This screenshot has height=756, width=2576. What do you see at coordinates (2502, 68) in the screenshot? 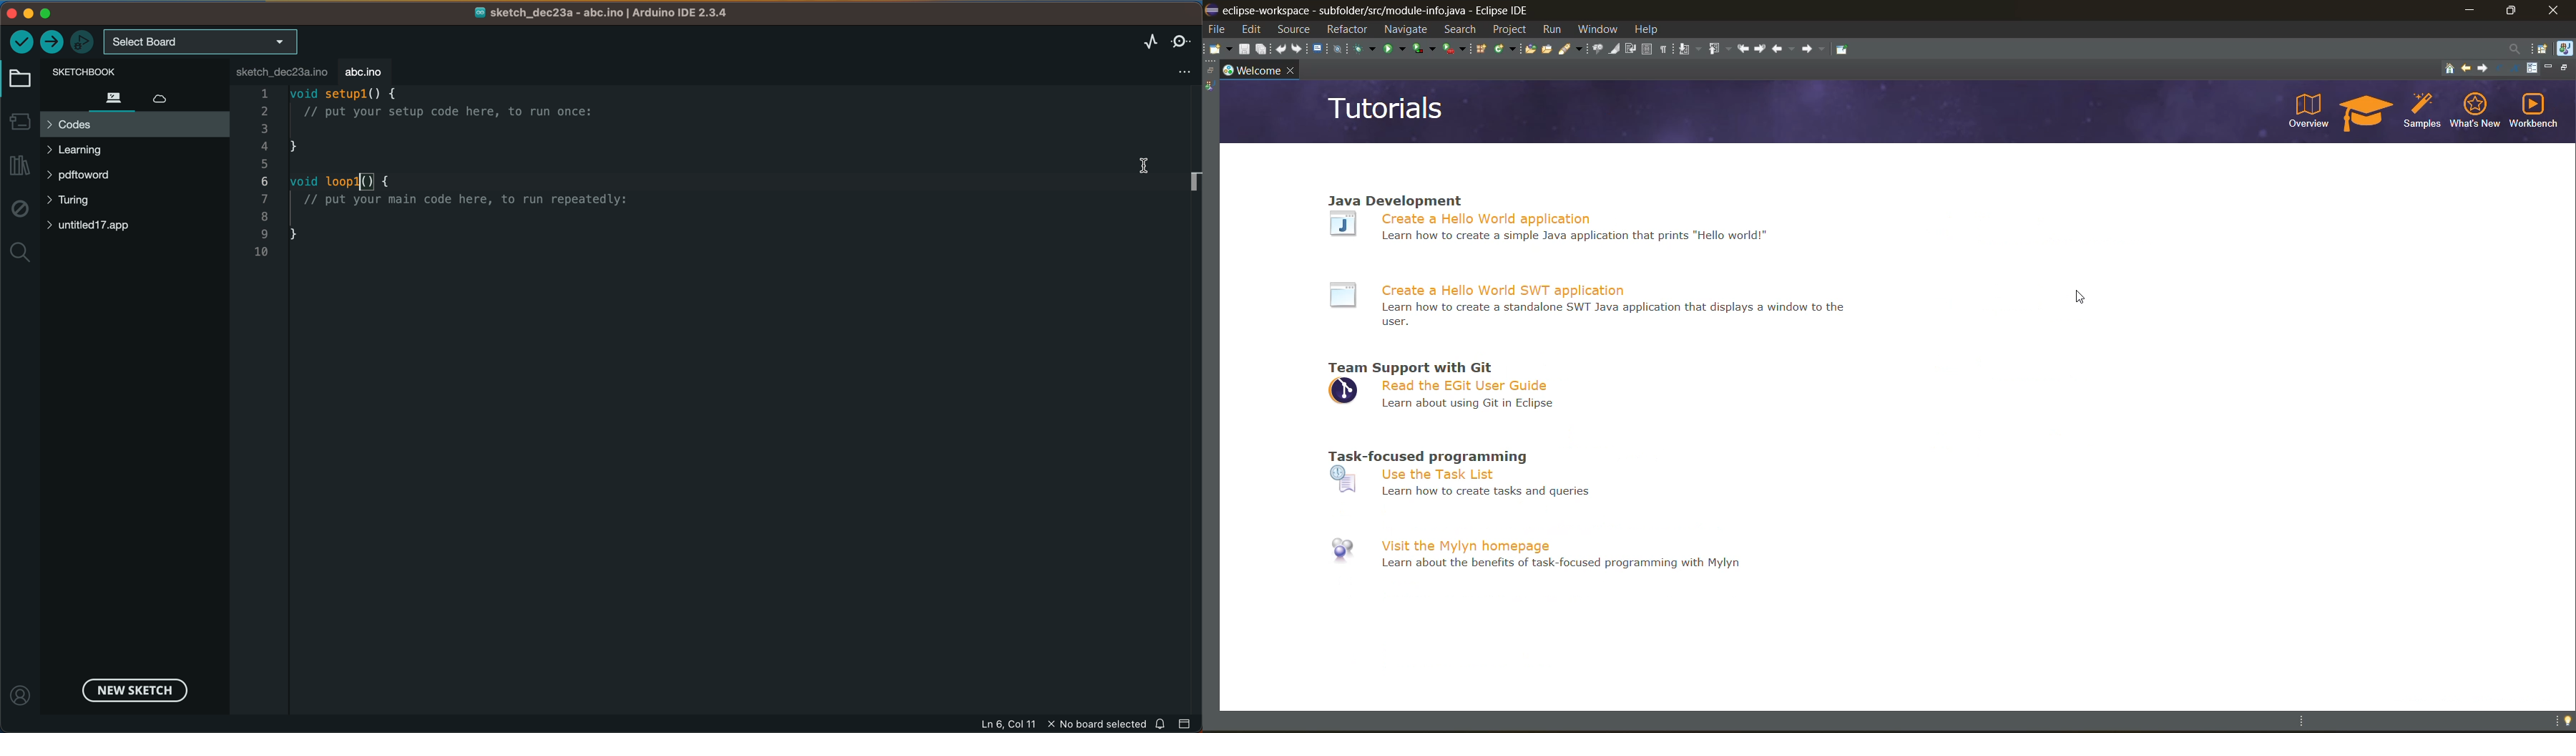
I see `reduce` at bounding box center [2502, 68].